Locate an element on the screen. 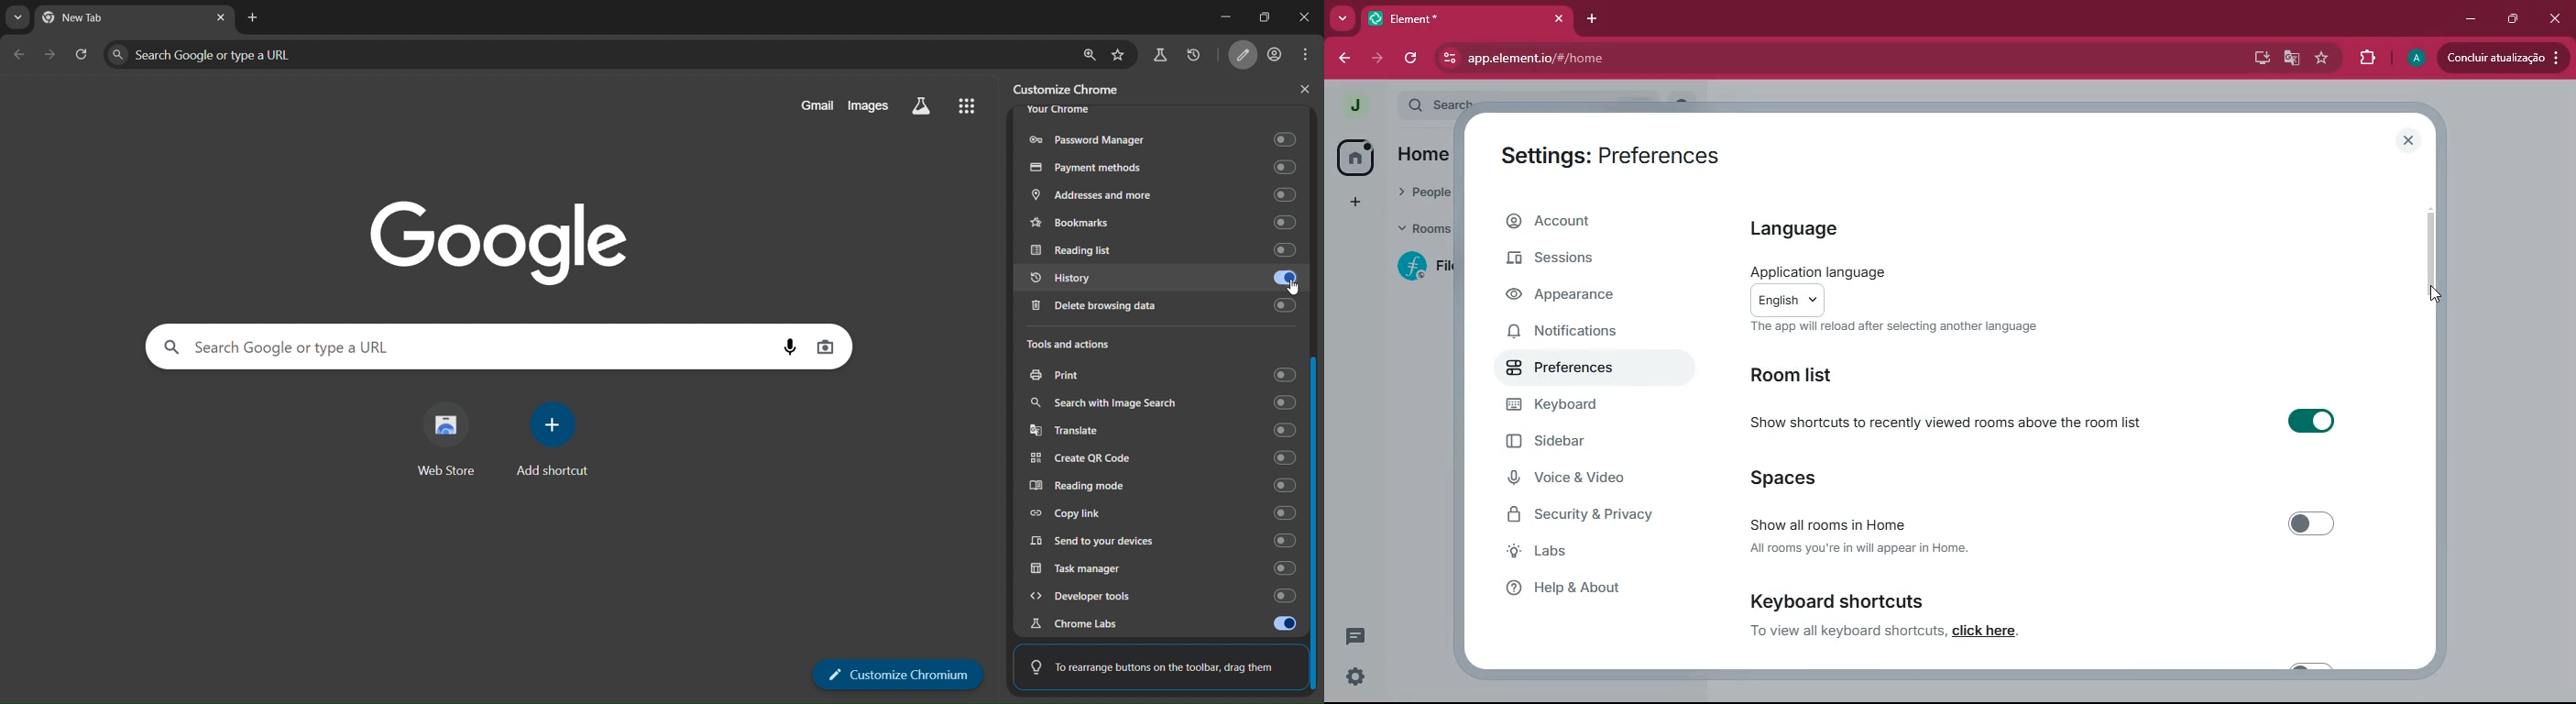 The width and height of the screenshot is (2576, 728). google translate is located at coordinates (2290, 58).